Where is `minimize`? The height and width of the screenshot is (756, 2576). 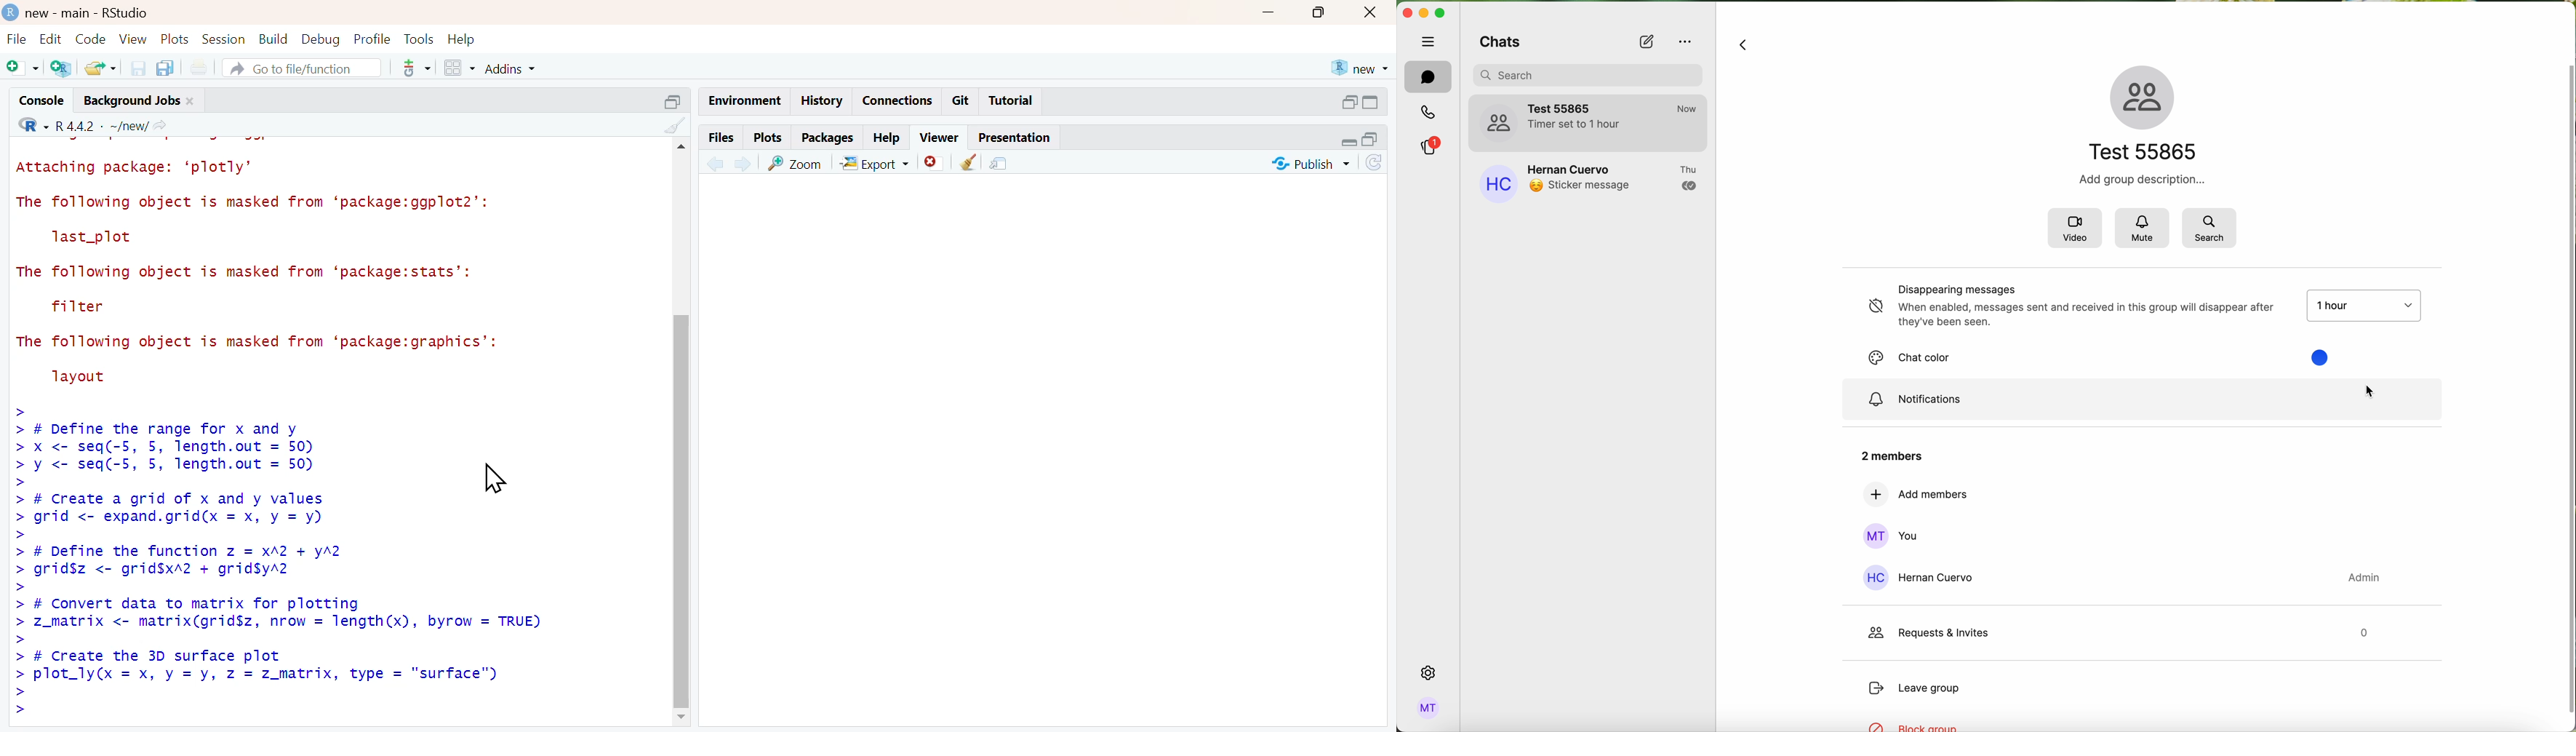
minimize is located at coordinates (1269, 10).